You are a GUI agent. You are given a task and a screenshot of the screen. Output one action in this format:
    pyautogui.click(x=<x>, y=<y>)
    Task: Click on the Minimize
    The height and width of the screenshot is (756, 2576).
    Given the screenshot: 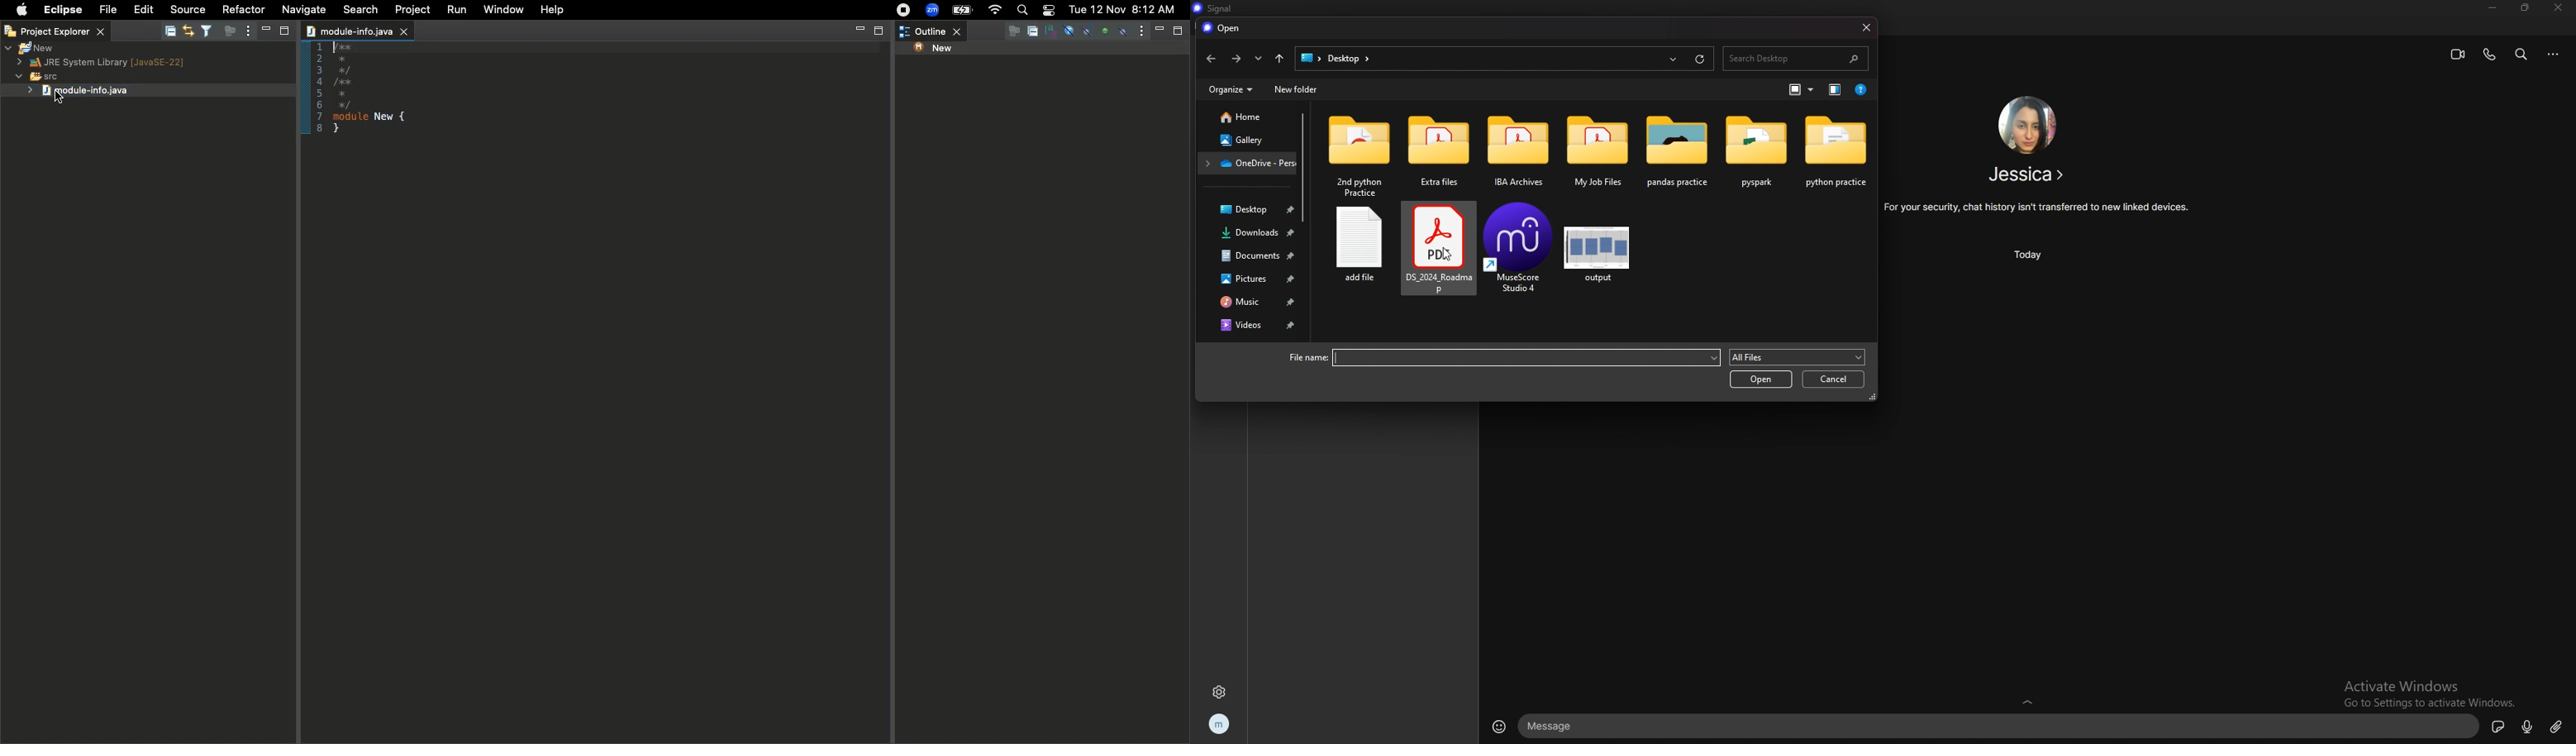 What is the action you would take?
    pyautogui.click(x=263, y=31)
    